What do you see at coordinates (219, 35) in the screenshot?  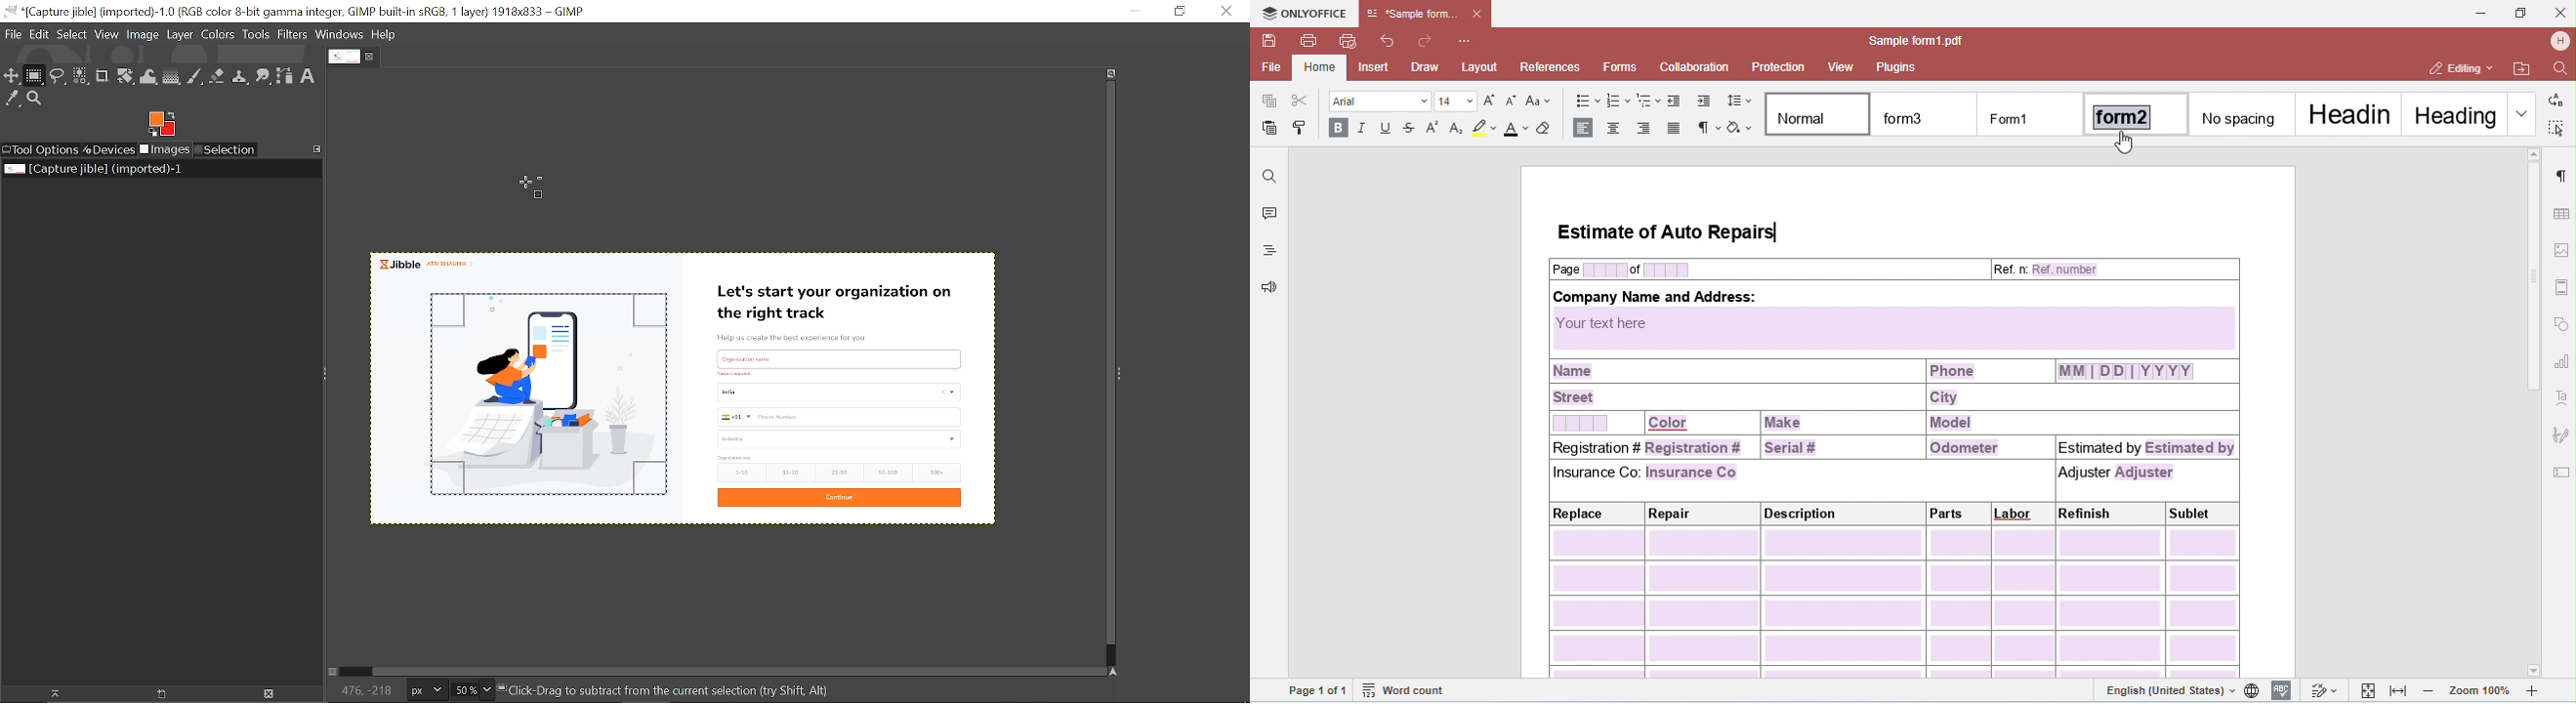 I see `Colors` at bounding box center [219, 35].